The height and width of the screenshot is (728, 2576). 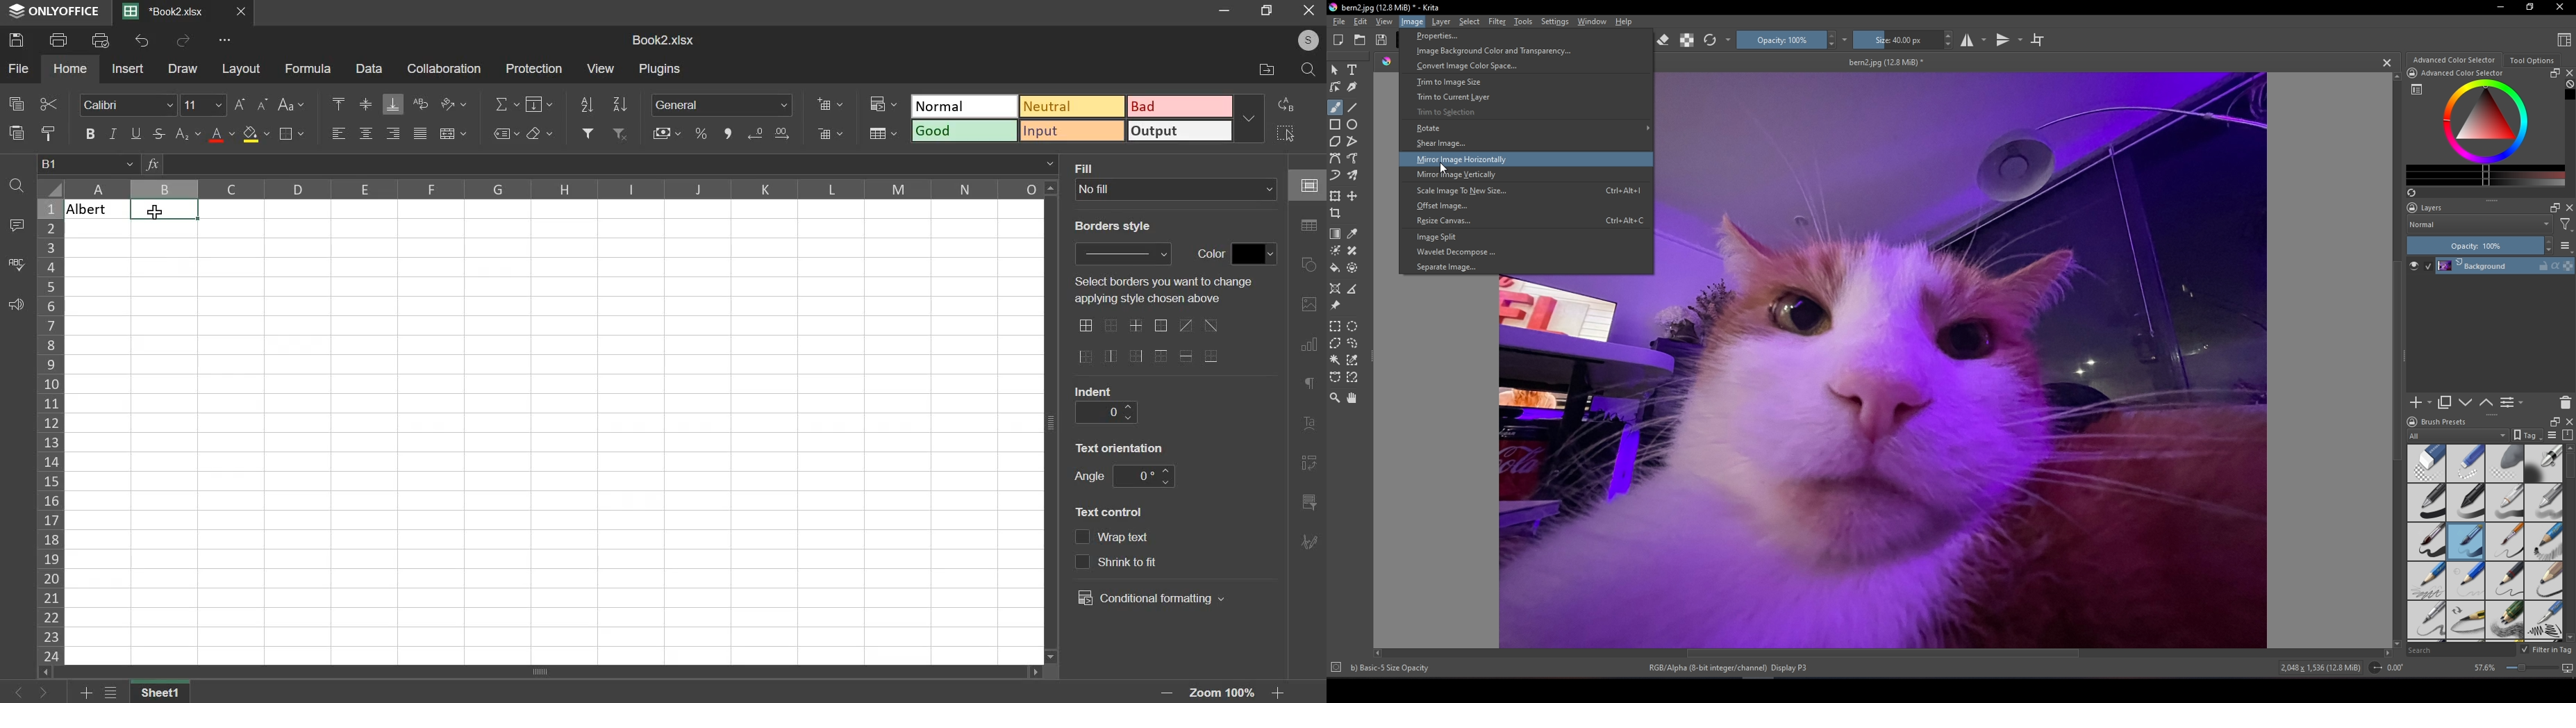 I want to click on Blending mode, so click(x=2479, y=225).